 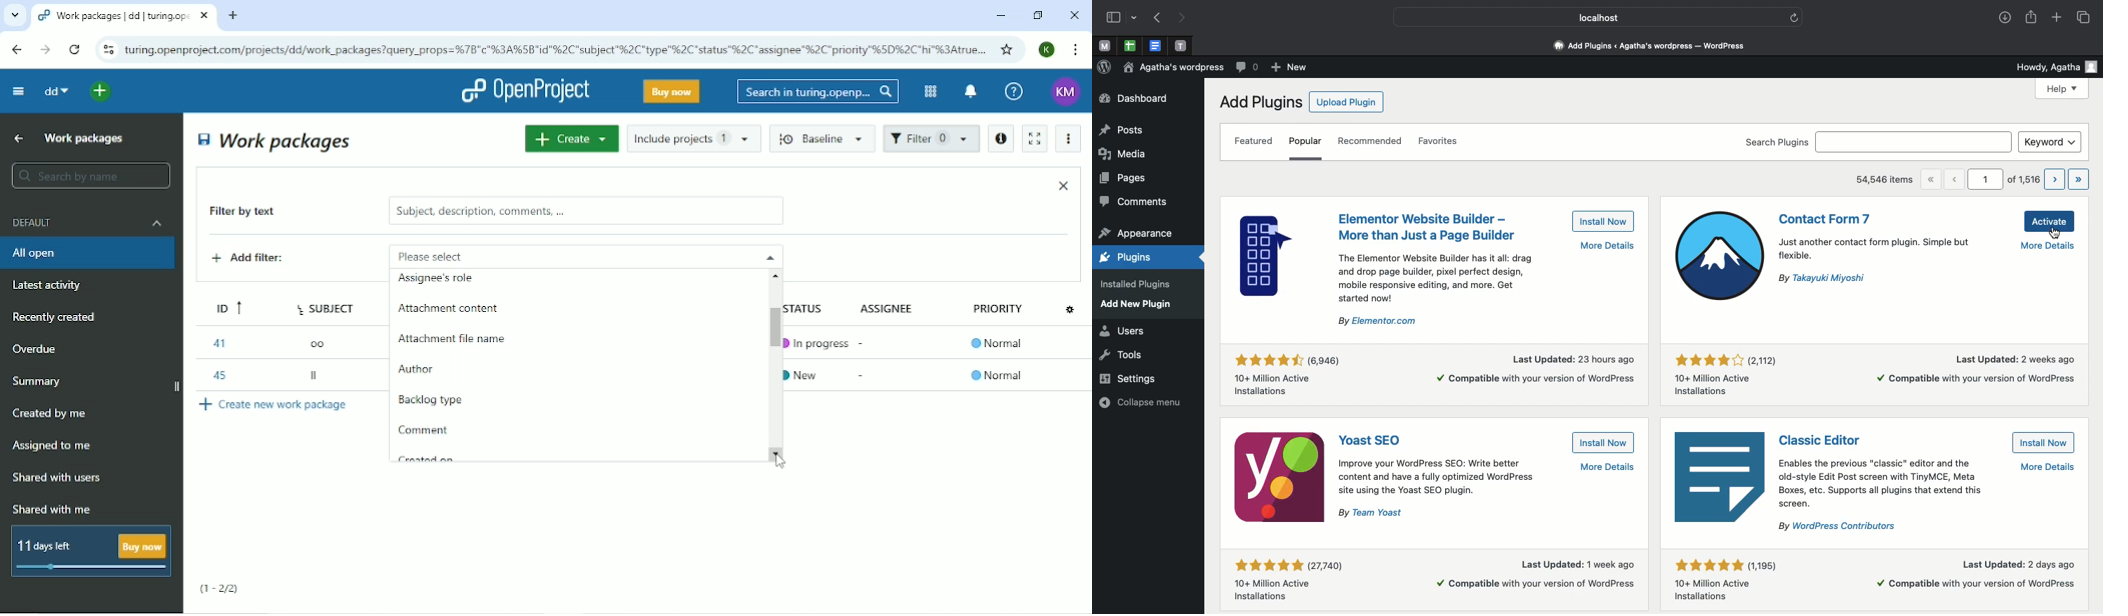 I want to click on Forward, so click(x=43, y=50).